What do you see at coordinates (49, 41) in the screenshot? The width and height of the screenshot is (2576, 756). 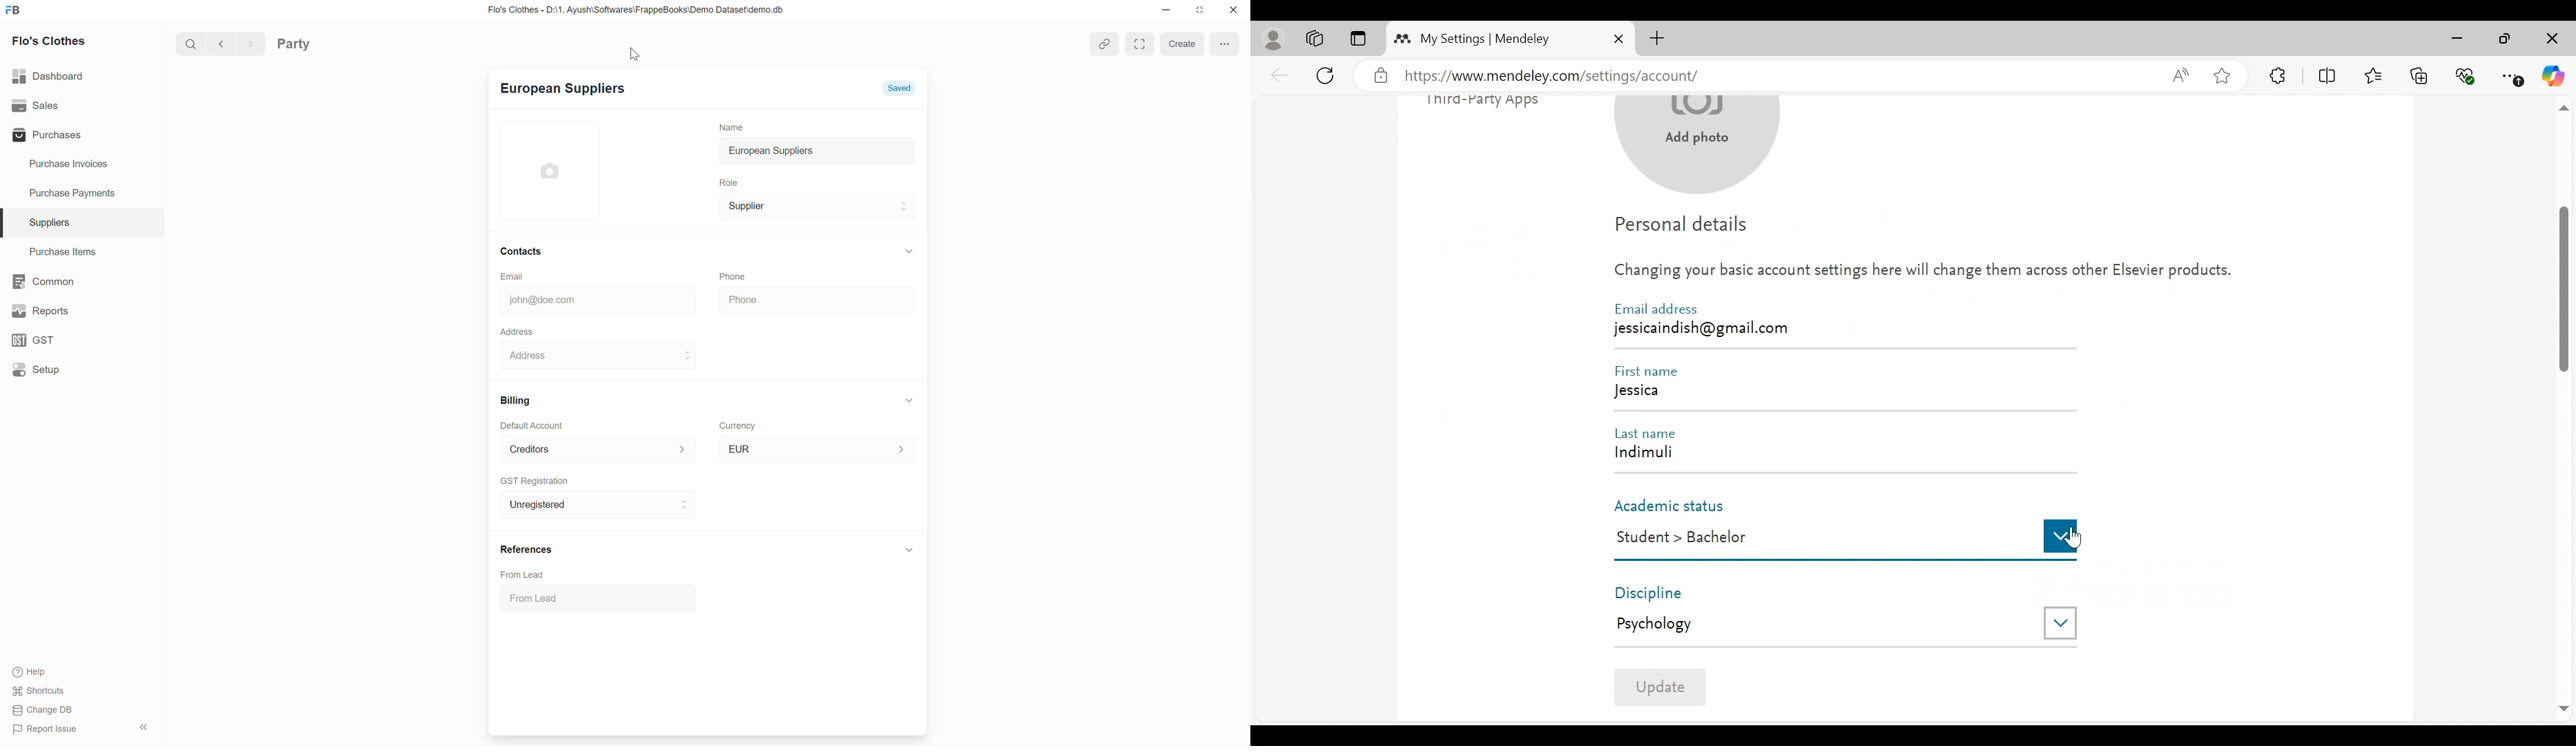 I see `flo's clothes` at bounding box center [49, 41].